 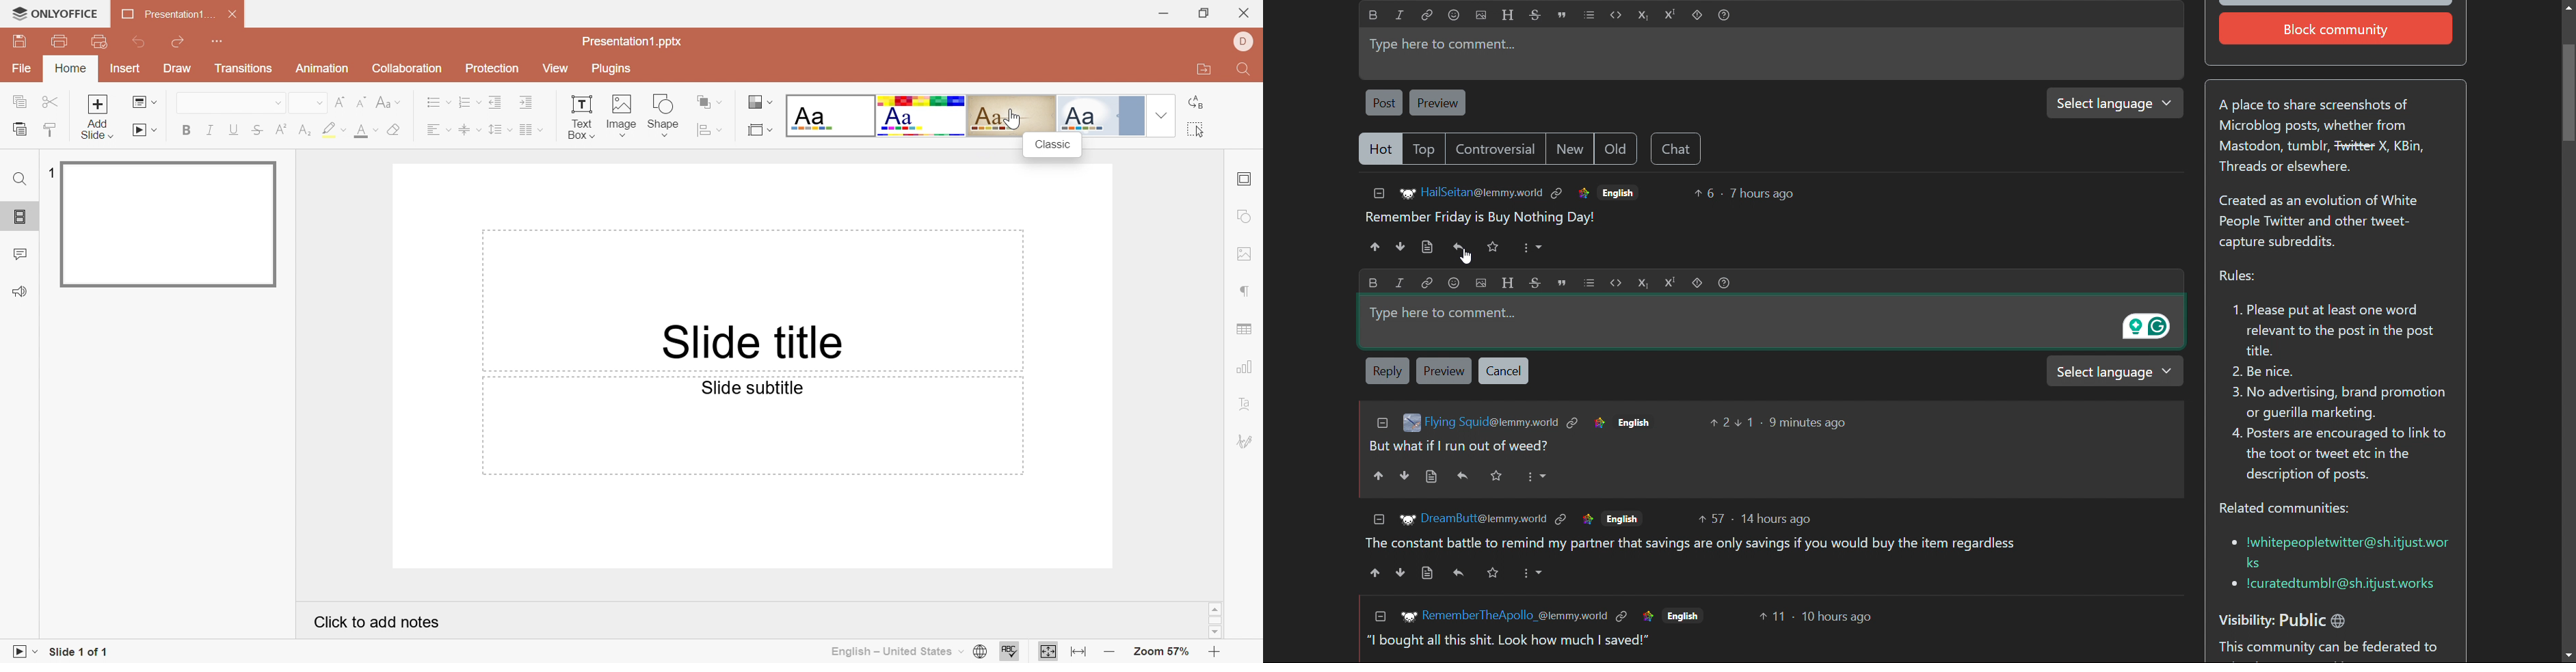 What do you see at coordinates (139, 101) in the screenshot?
I see `Change slide layout` at bounding box center [139, 101].